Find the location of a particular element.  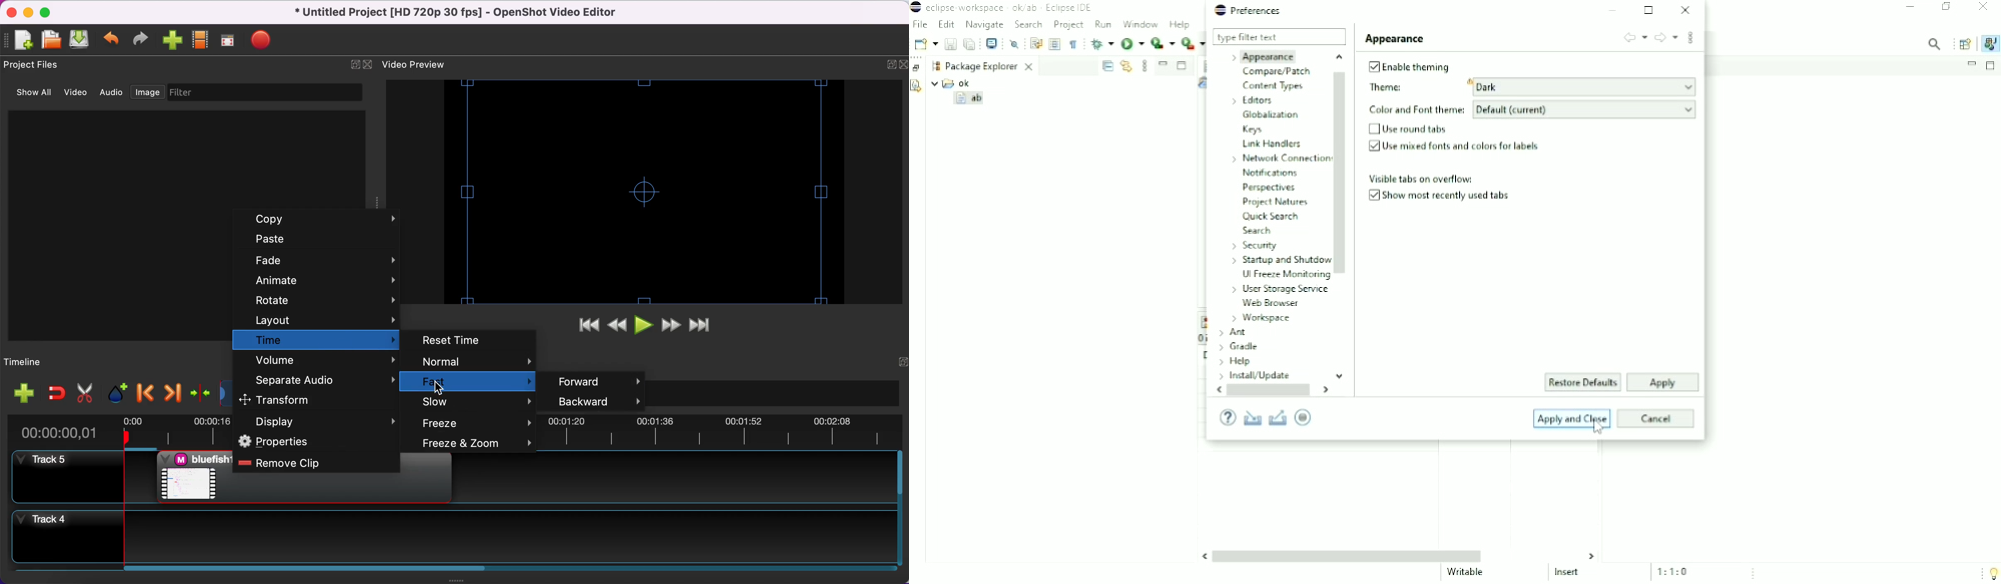

Editors is located at coordinates (1255, 100).